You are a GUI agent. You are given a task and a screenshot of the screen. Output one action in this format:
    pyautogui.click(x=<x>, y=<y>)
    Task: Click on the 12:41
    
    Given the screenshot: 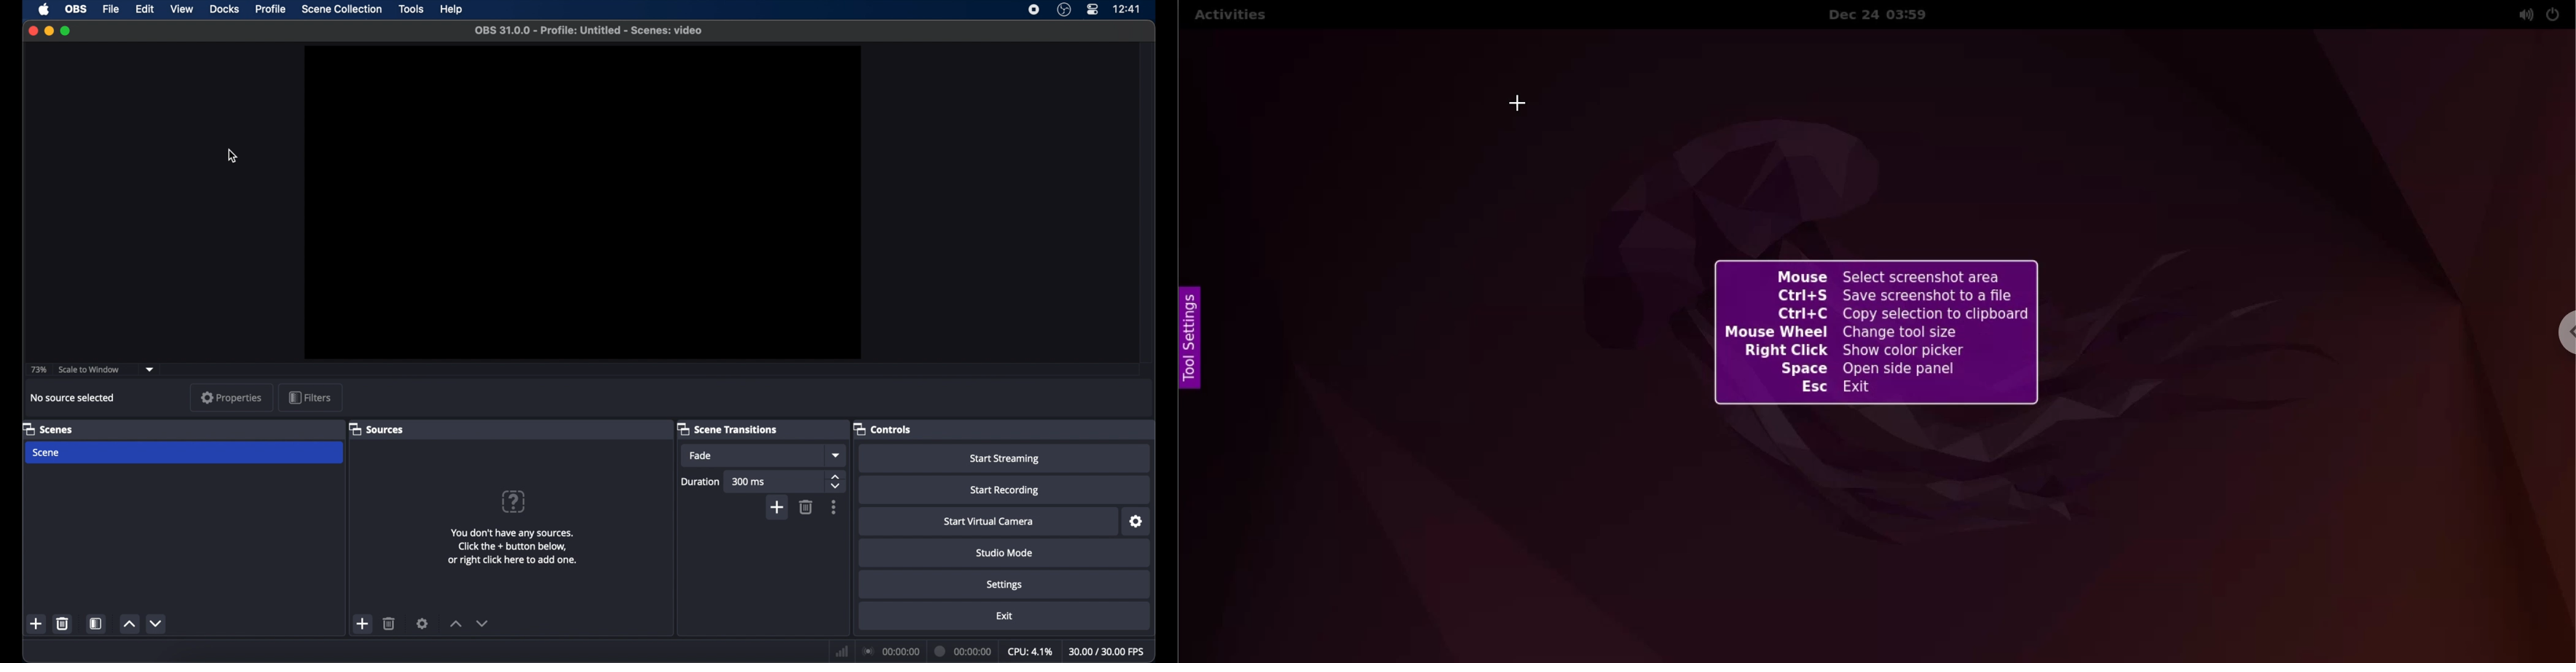 What is the action you would take?
    pyautogui.click(x=1128, y=9)
    